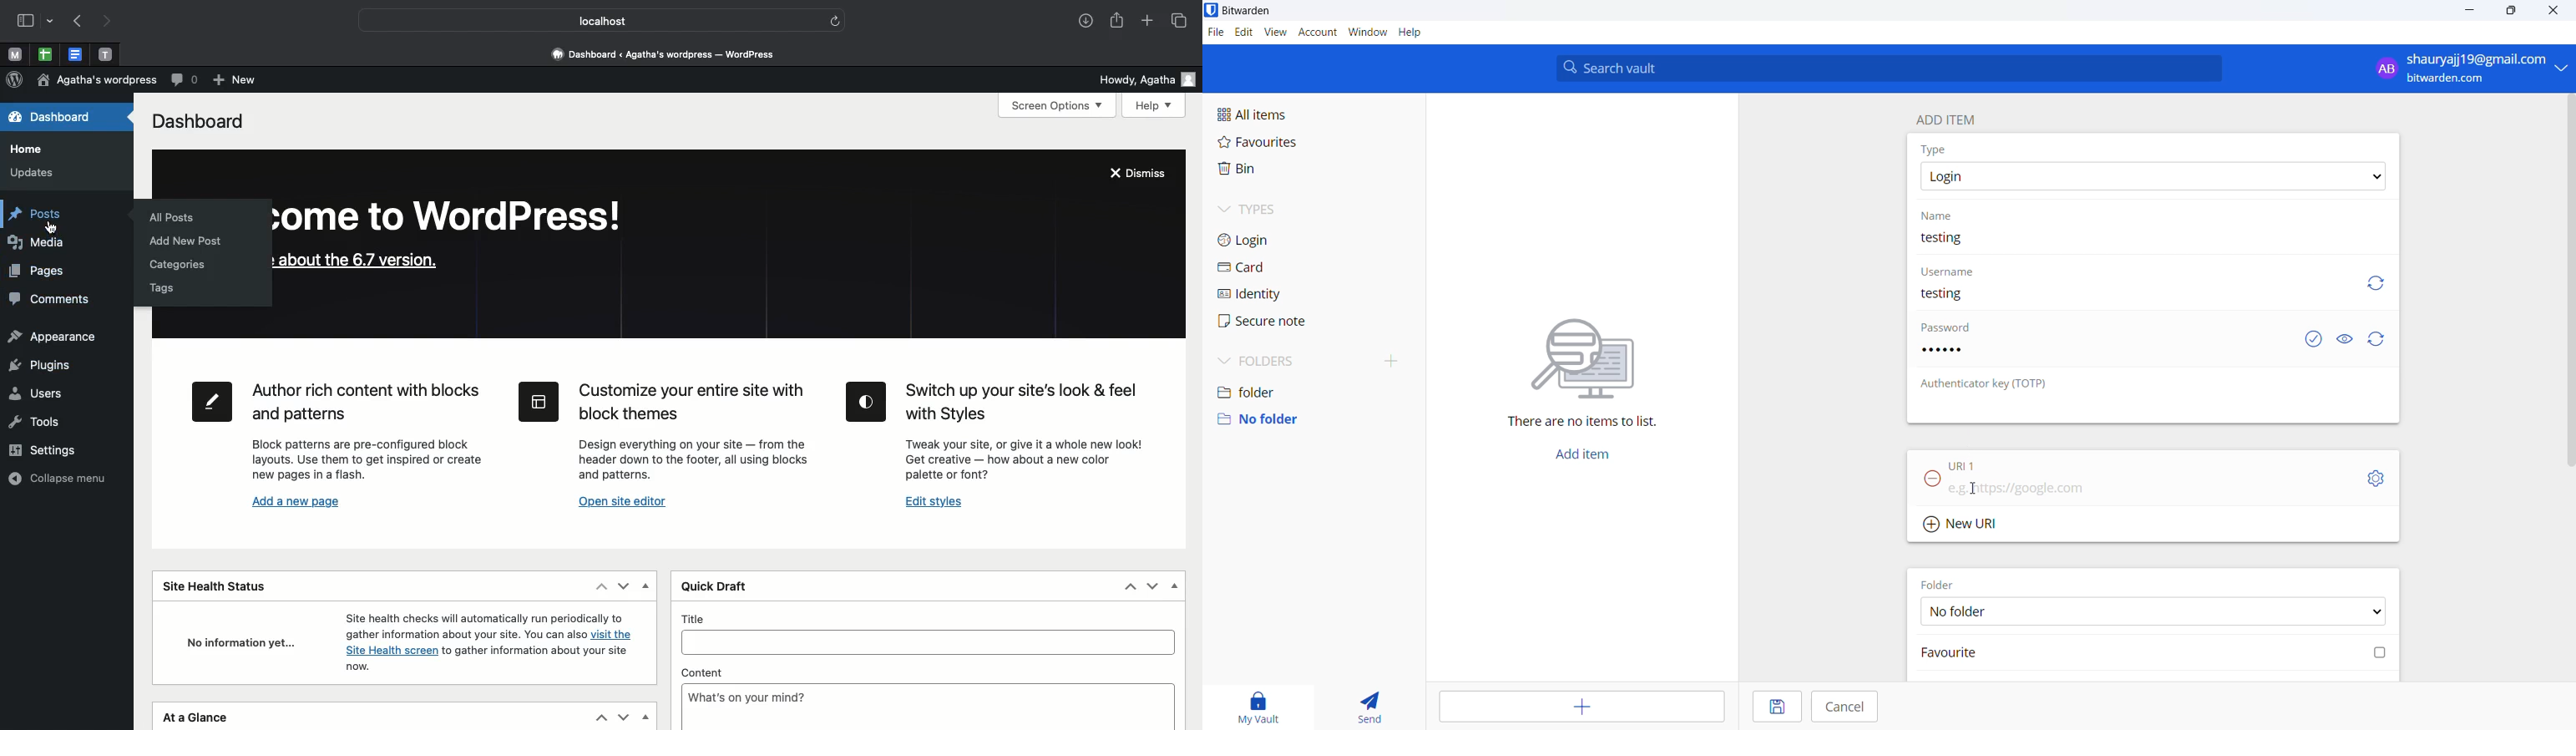 The image size is (2576, 756). I want to click on Title, so click(929, 618).